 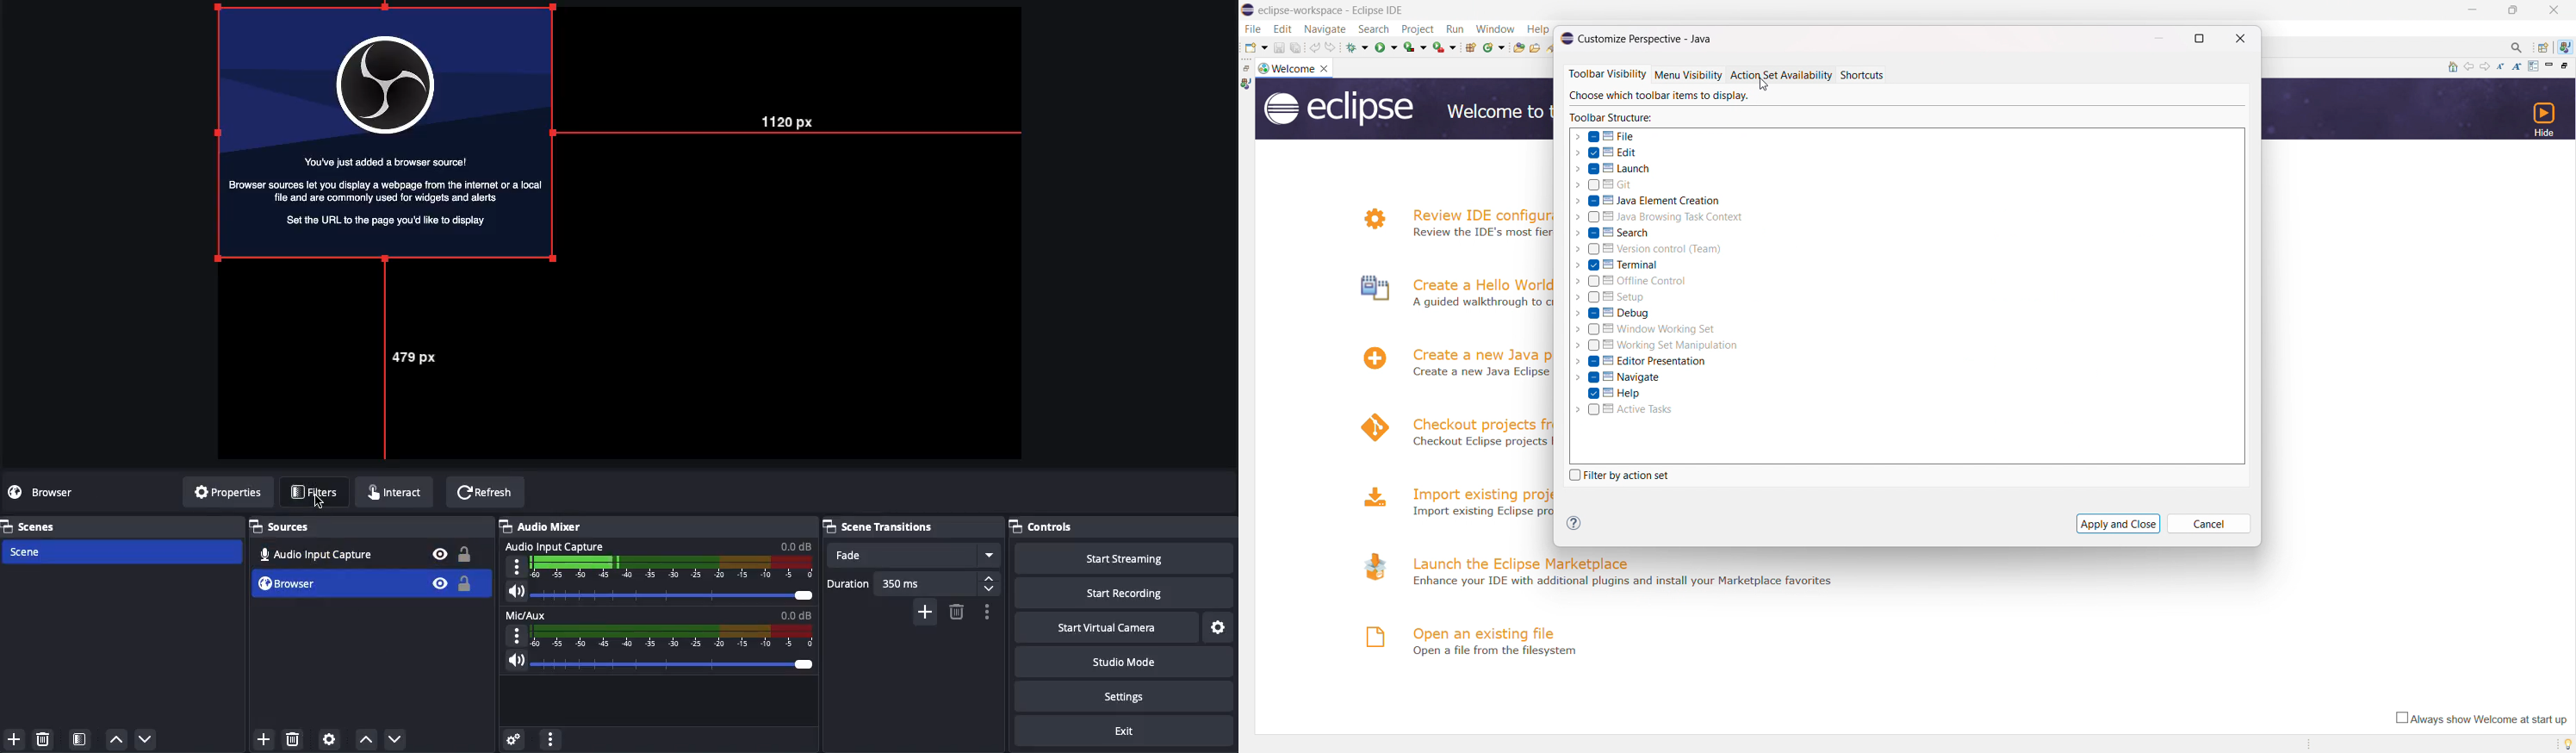 I want to click on Start recording, so click(x=1118, y=592).